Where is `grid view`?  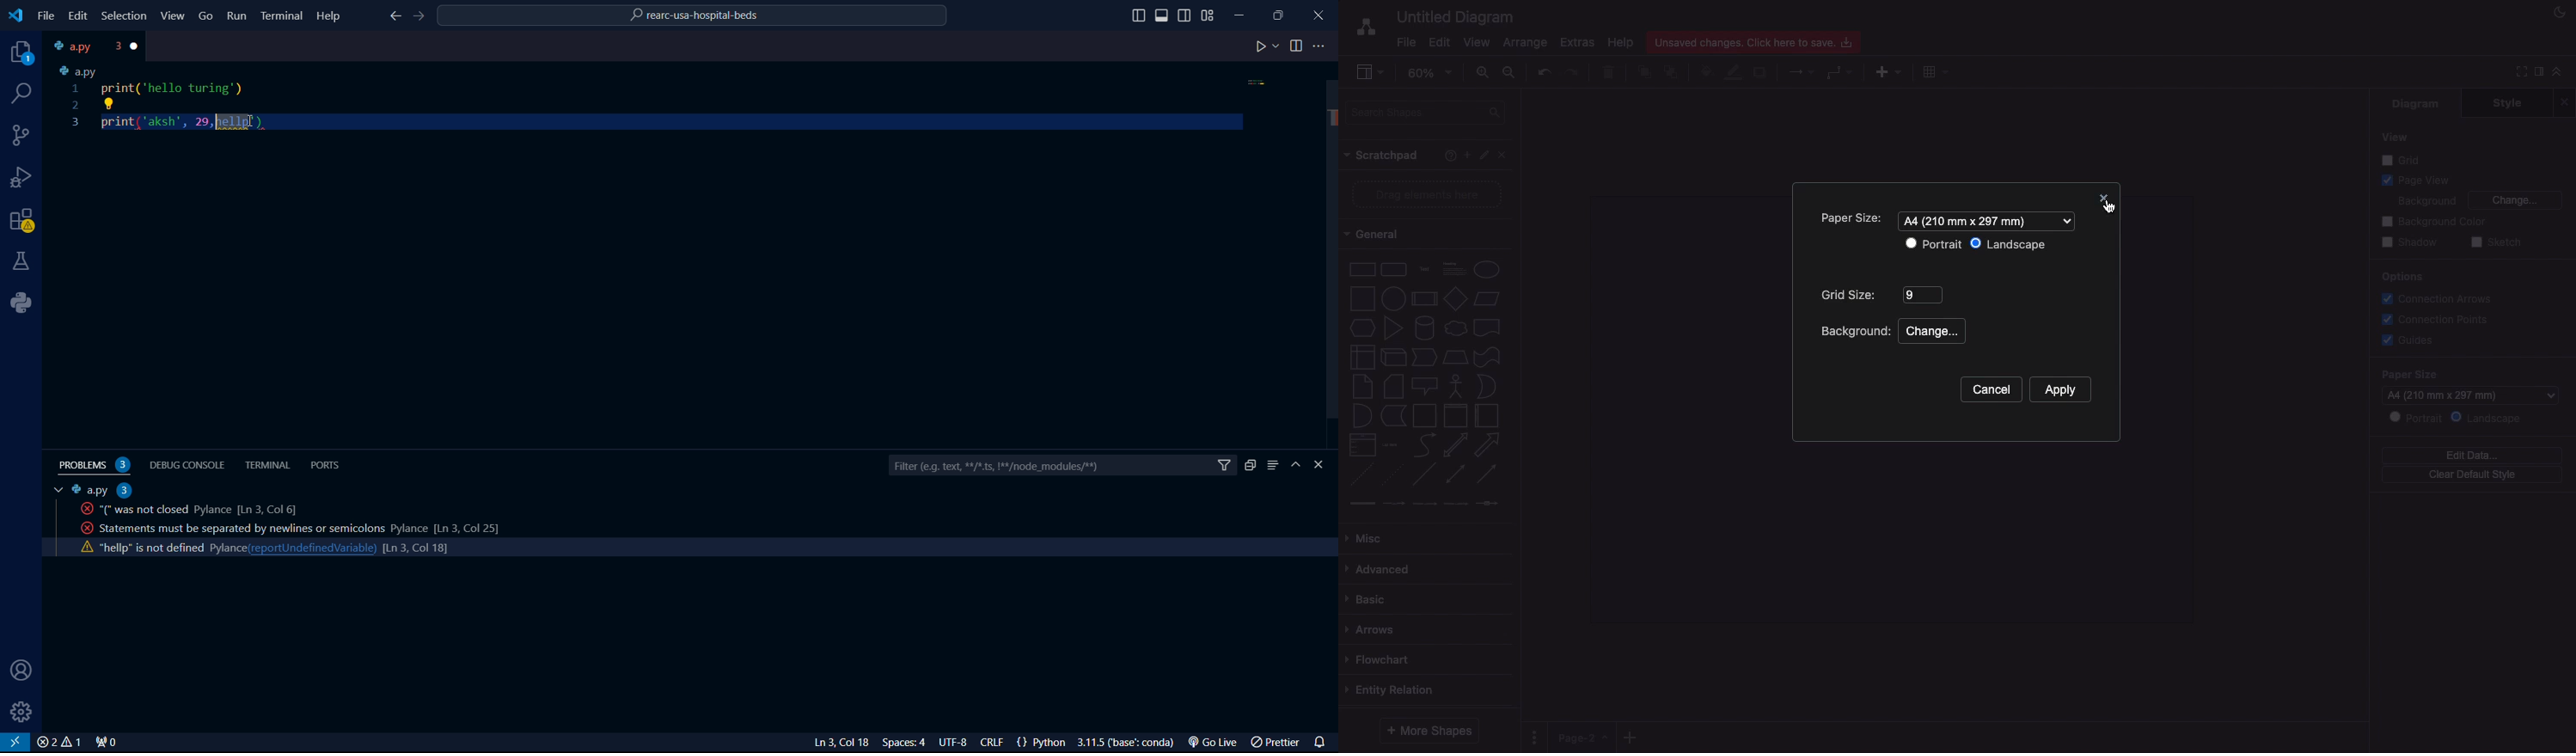 grid view is located at coordinates (1208, 15).